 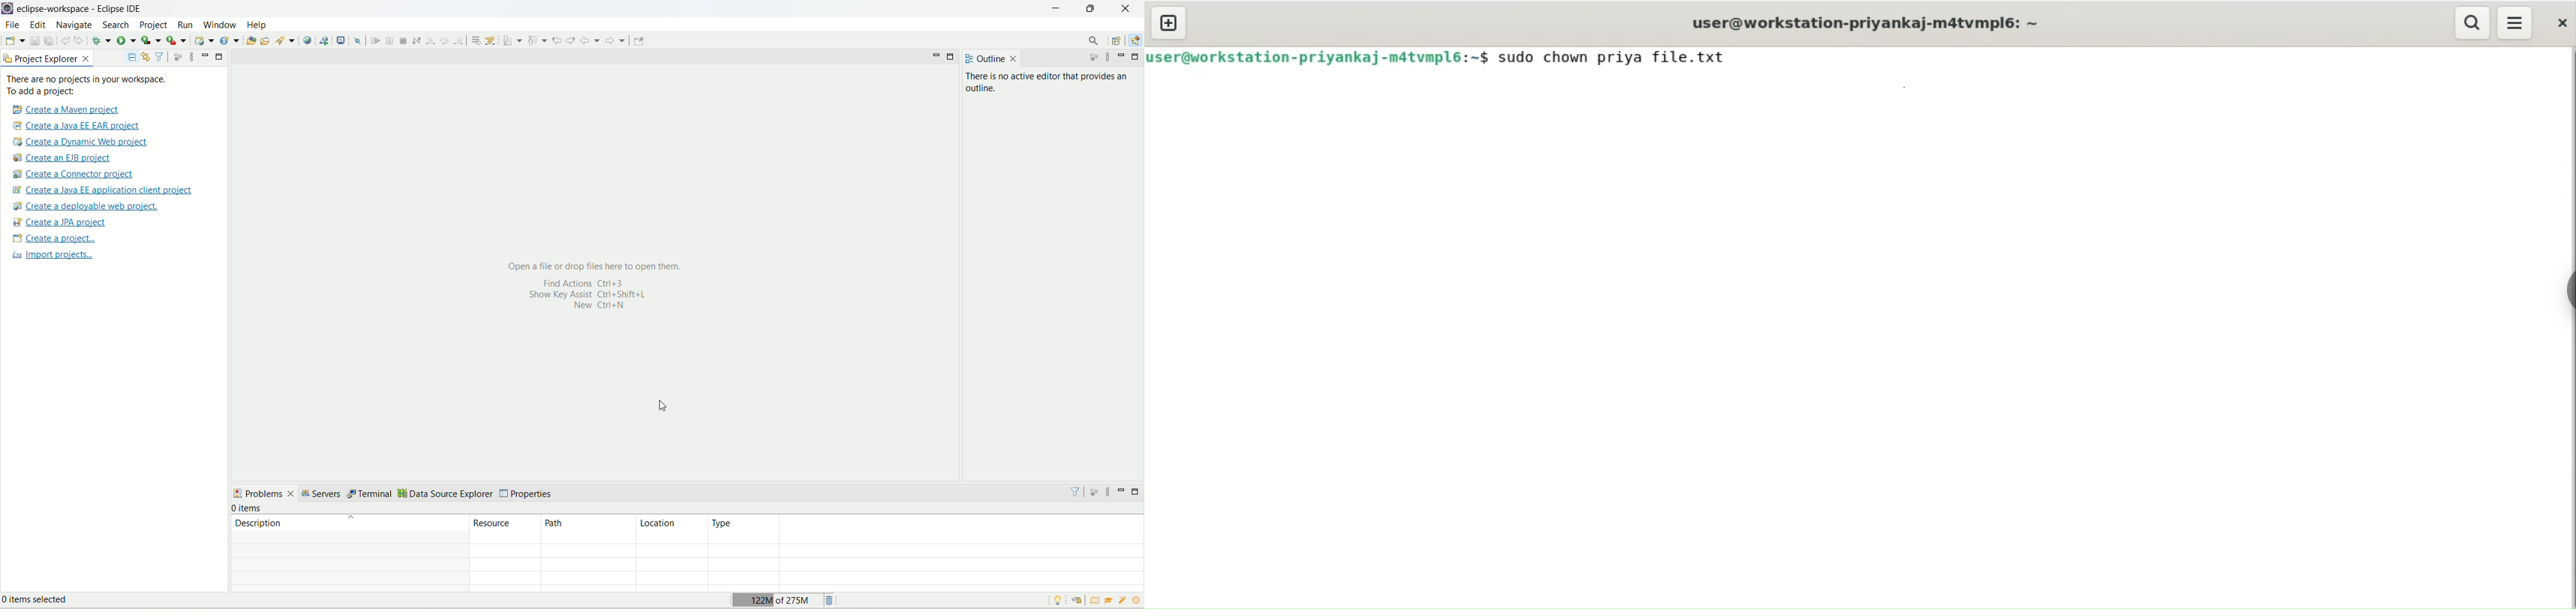 What do you see at coordinates (324, 40) in the screenshot?
I see `launch web service` at bounding box center [324, 40].